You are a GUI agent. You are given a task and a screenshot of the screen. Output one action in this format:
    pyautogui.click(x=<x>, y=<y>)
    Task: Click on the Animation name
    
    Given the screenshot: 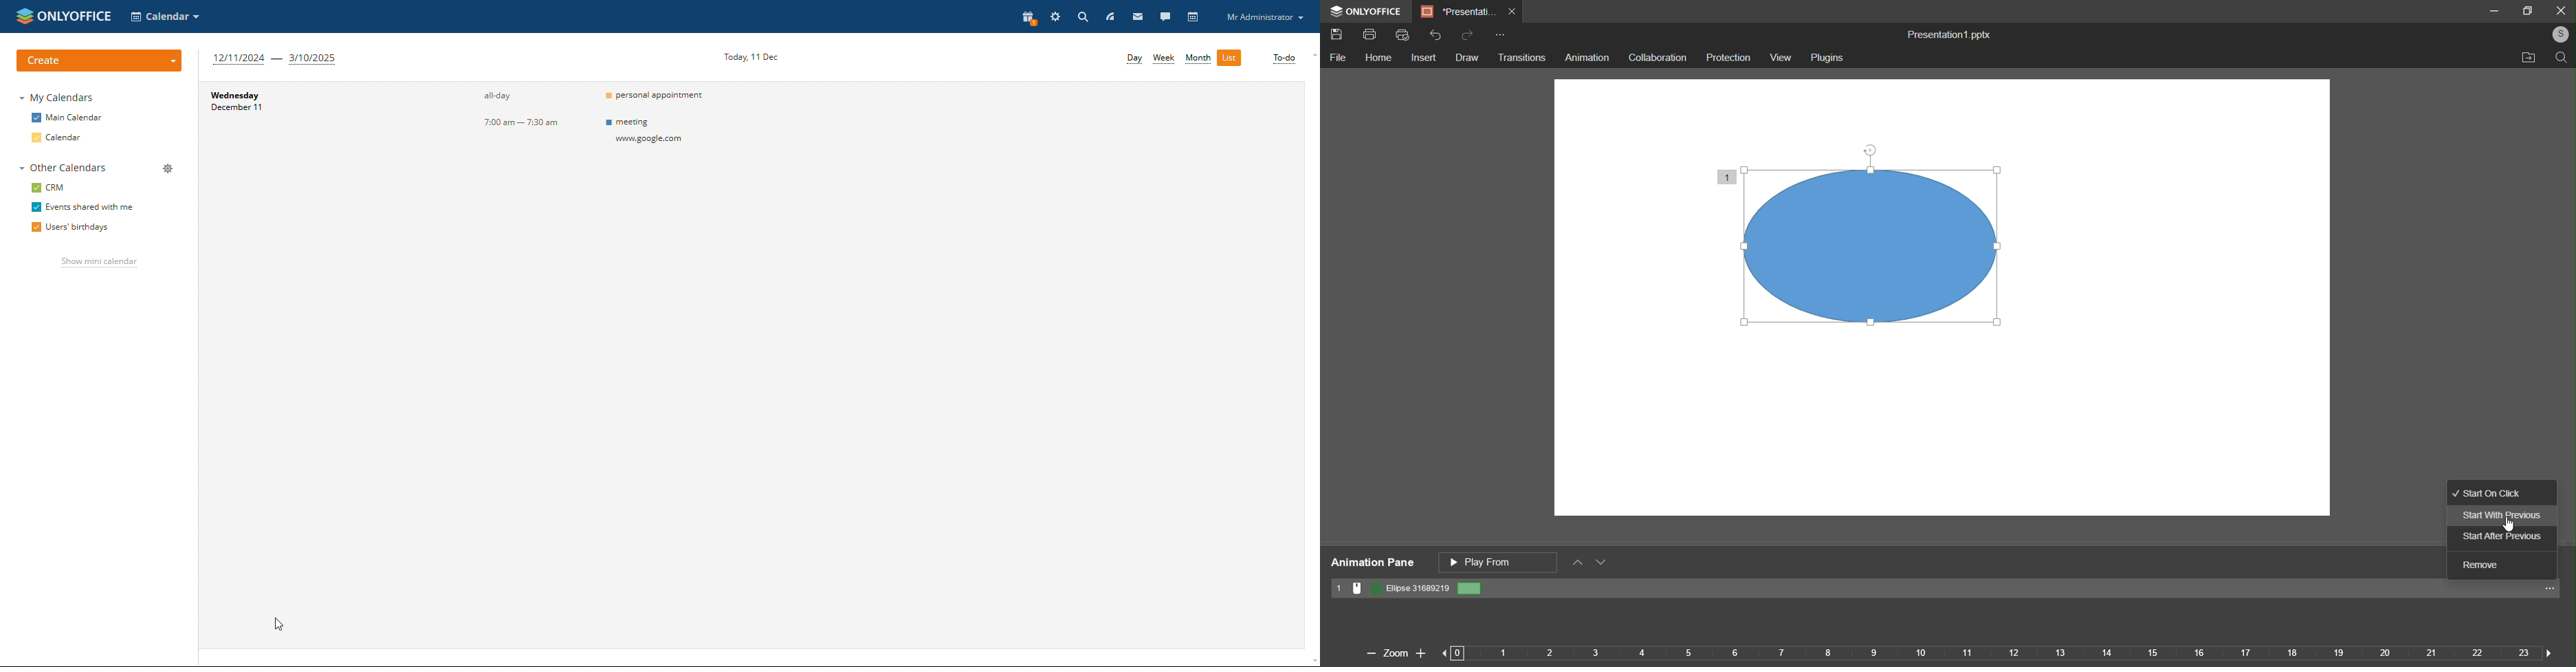 What is the action you would take?
    pyautogui.click(x=1408, y=589)
    